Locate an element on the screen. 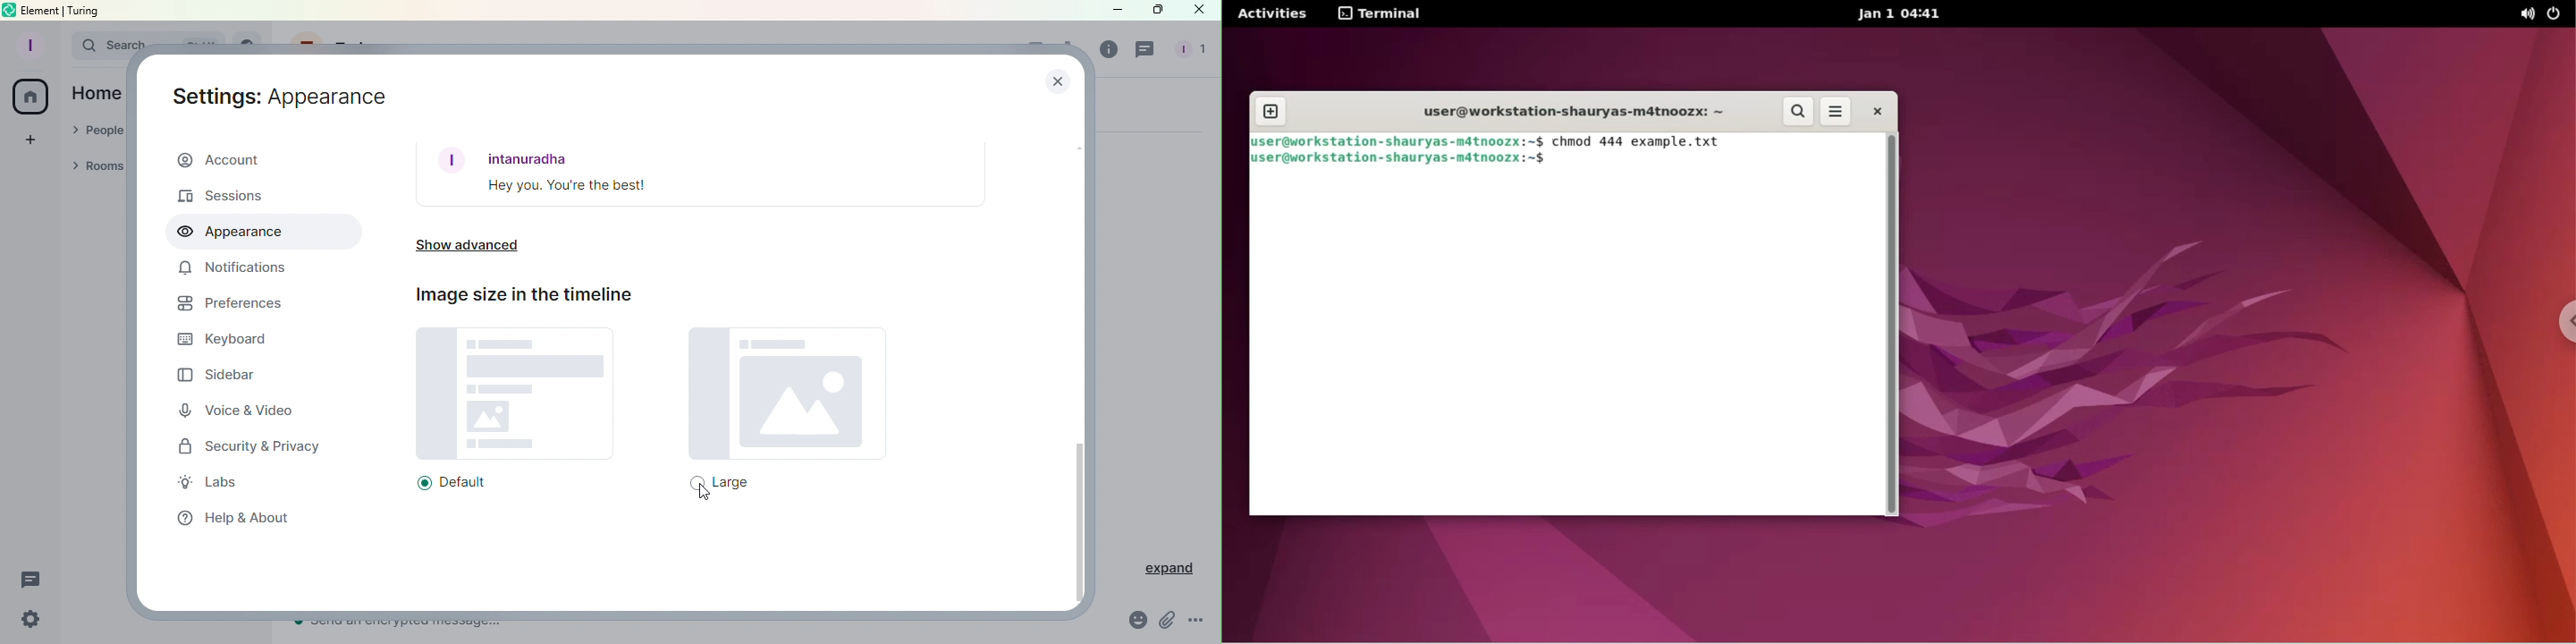 This screenshot has height=644, width=2576. Appearance is located at coordinates (258, 230).